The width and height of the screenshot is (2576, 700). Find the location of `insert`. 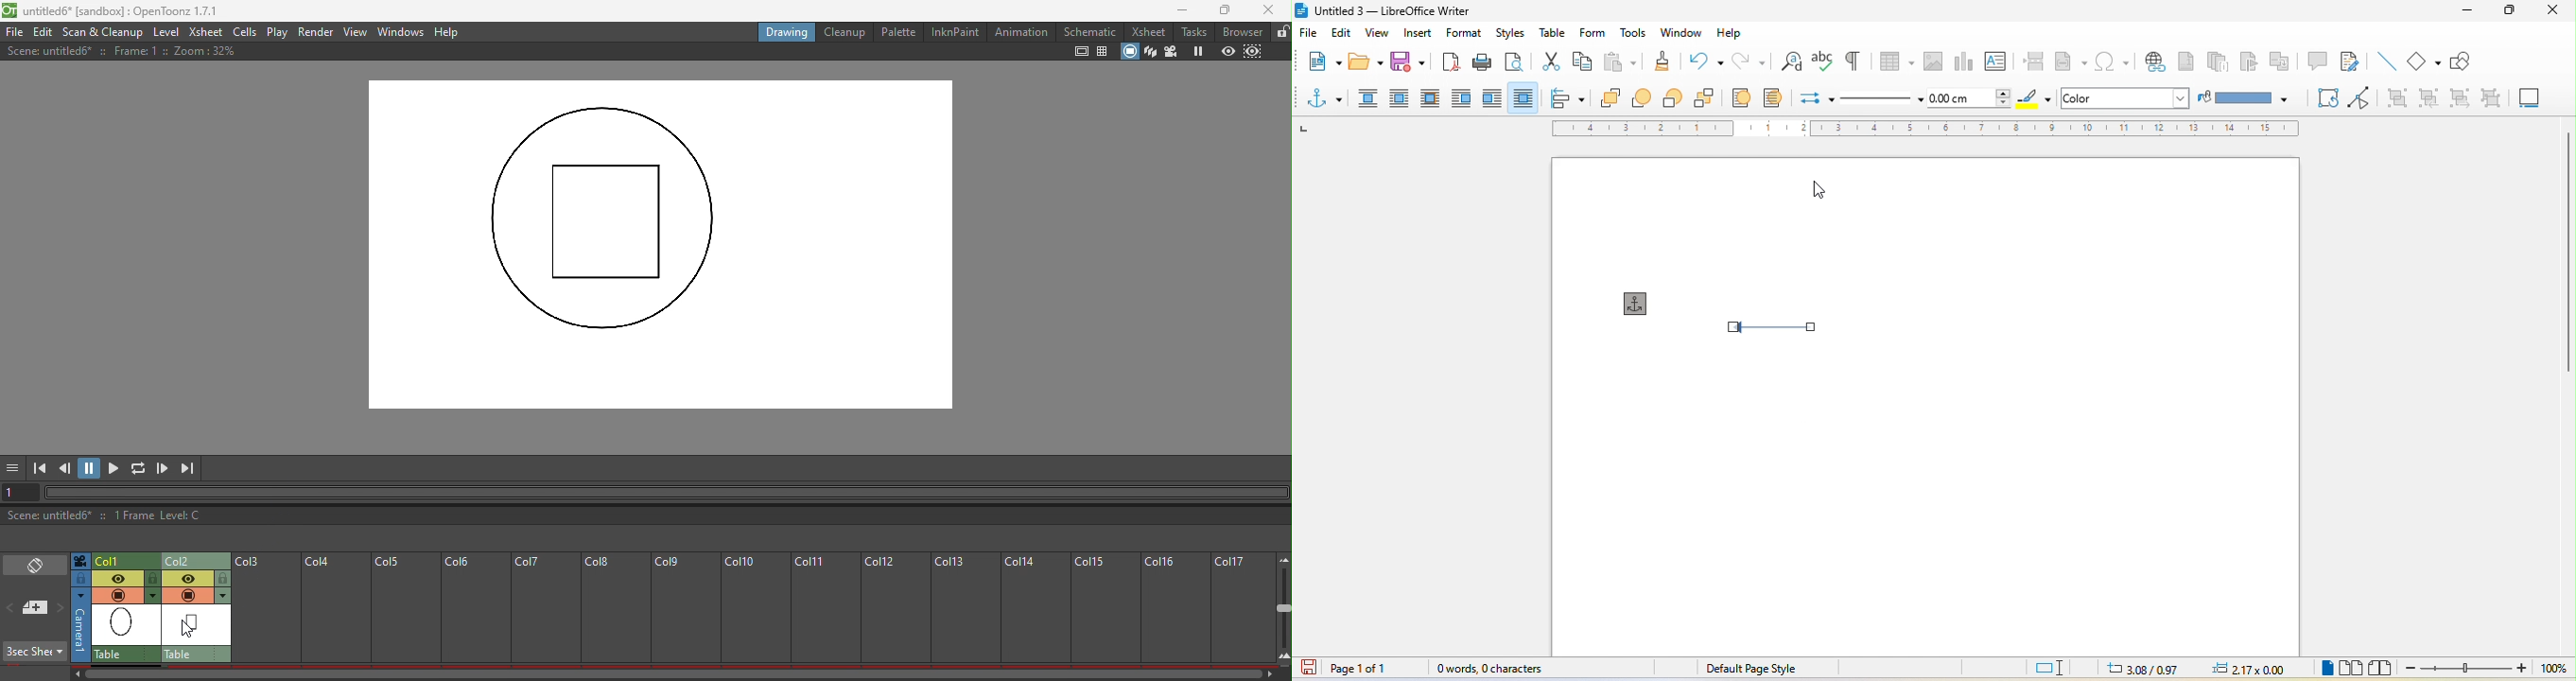

insert is located at coordinates (1419, 36).